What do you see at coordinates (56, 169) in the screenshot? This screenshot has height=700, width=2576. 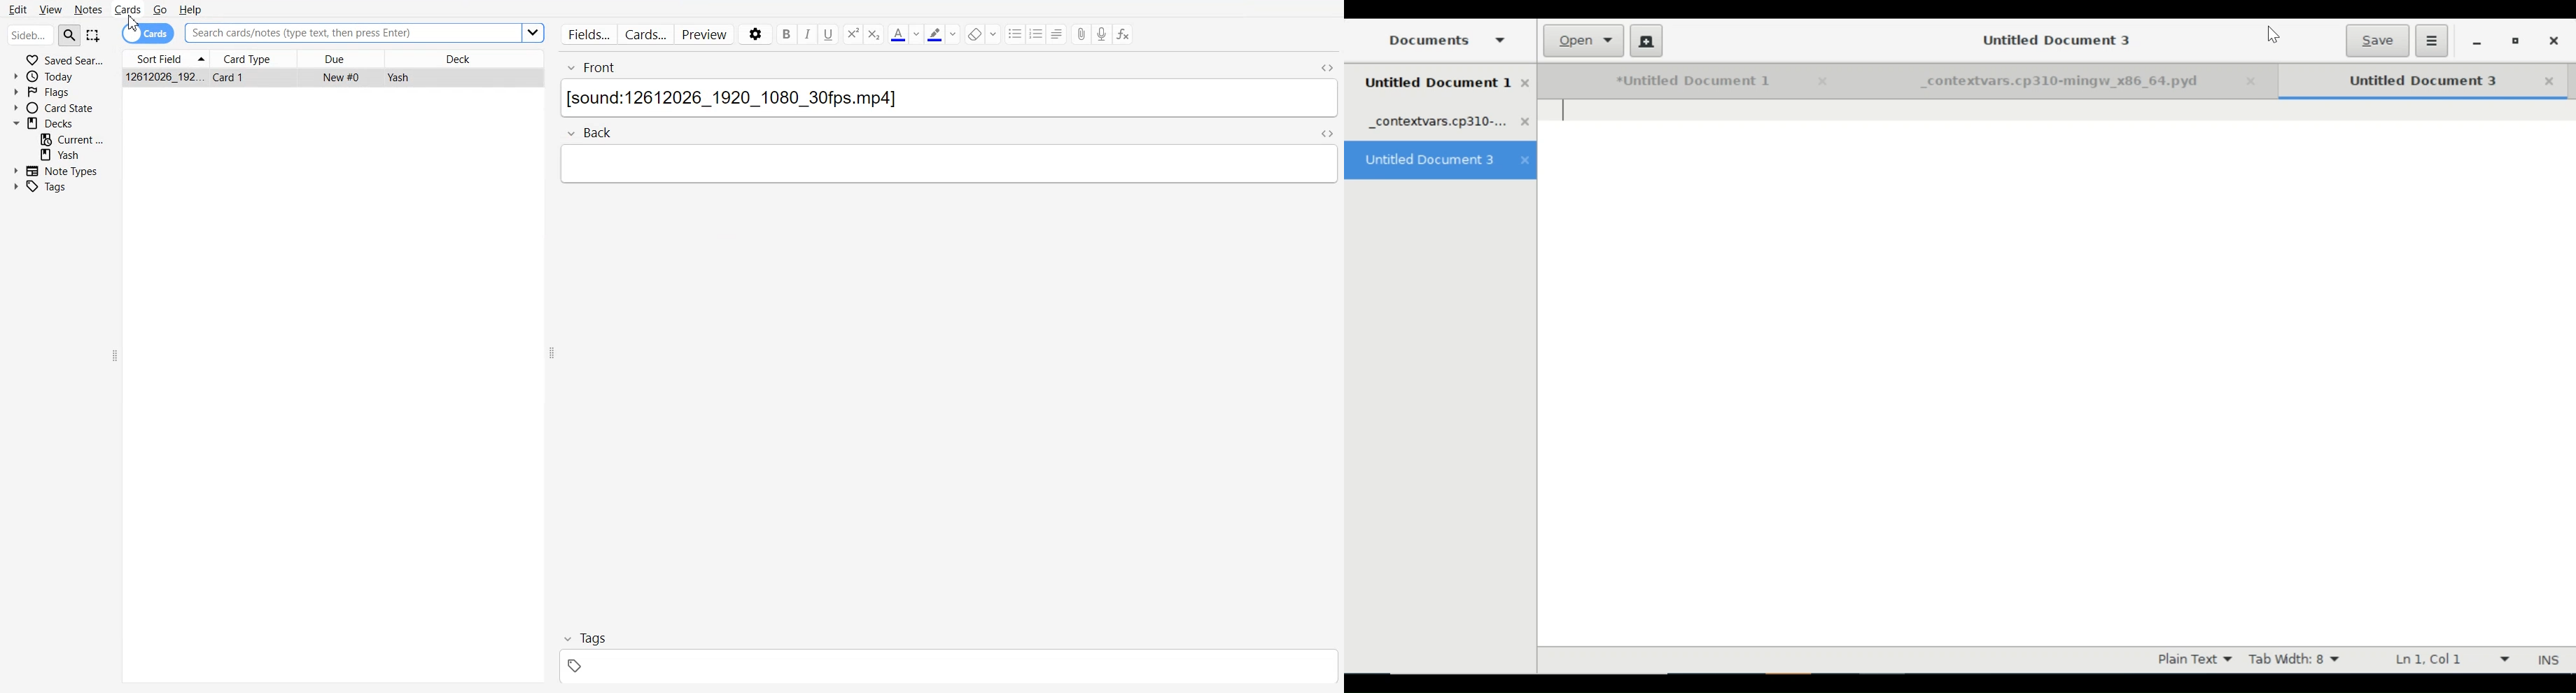 I see `Note Types` at bounding box center [56, 169].